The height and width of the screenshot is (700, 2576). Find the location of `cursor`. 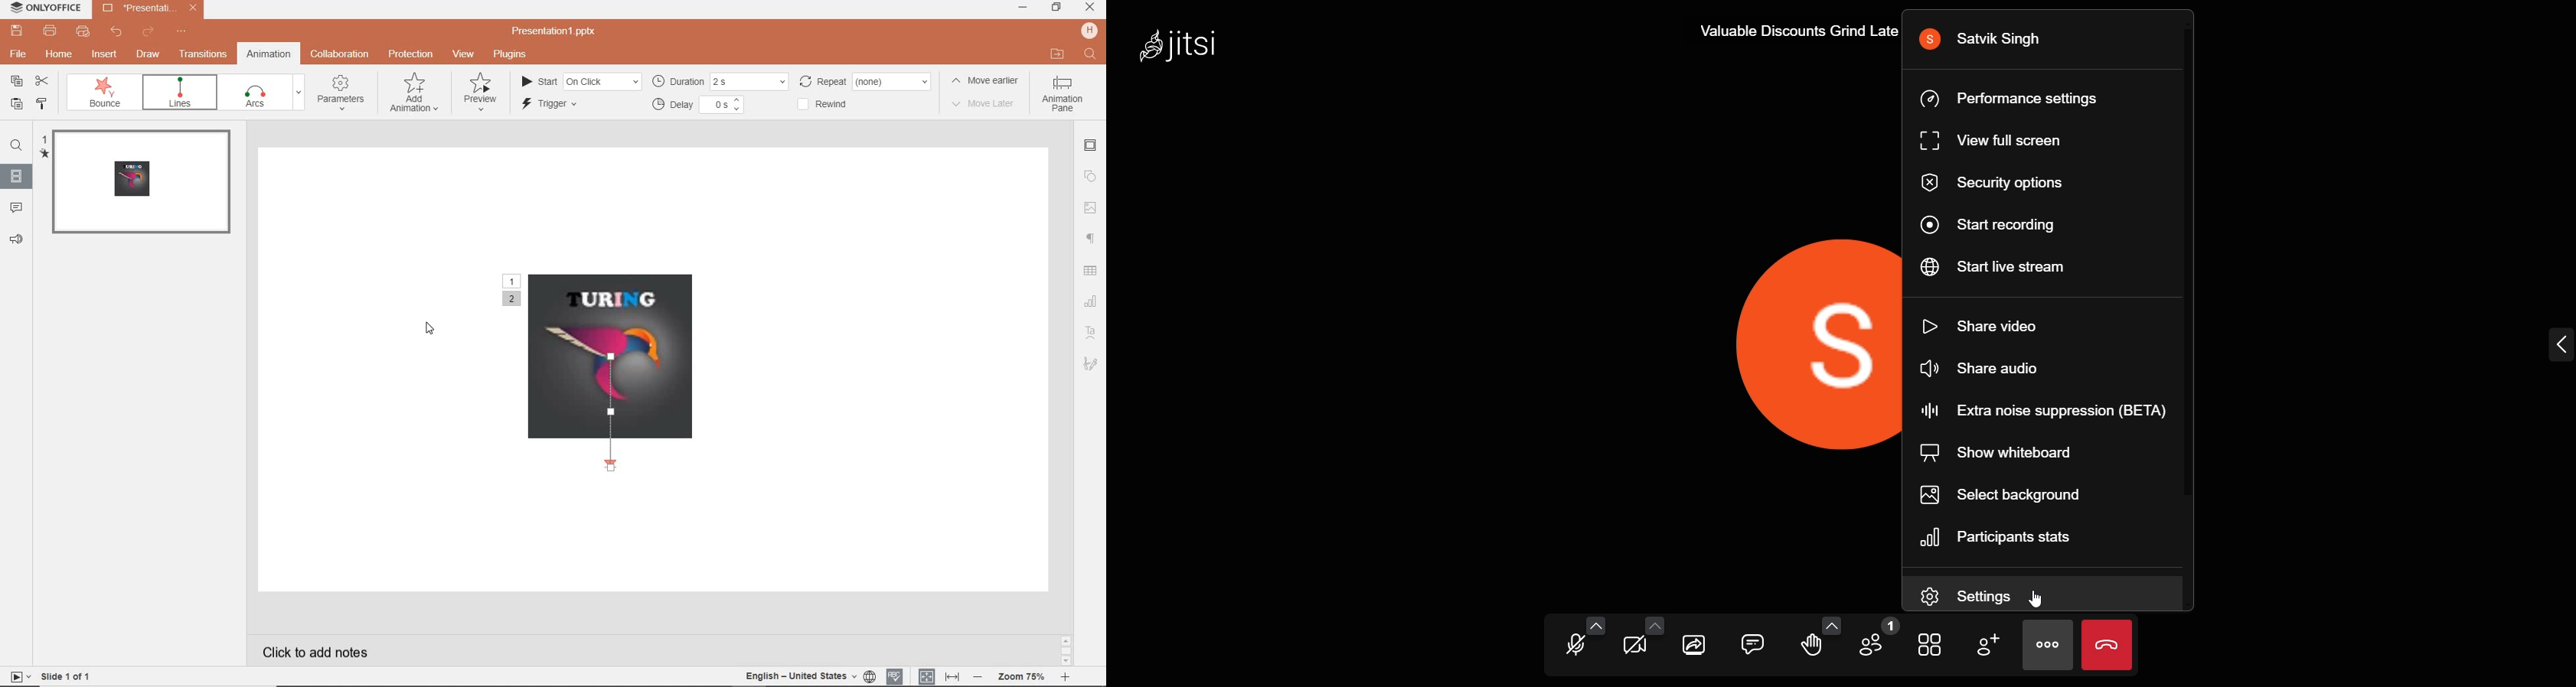

cursor is located at coordinates (431, 329).